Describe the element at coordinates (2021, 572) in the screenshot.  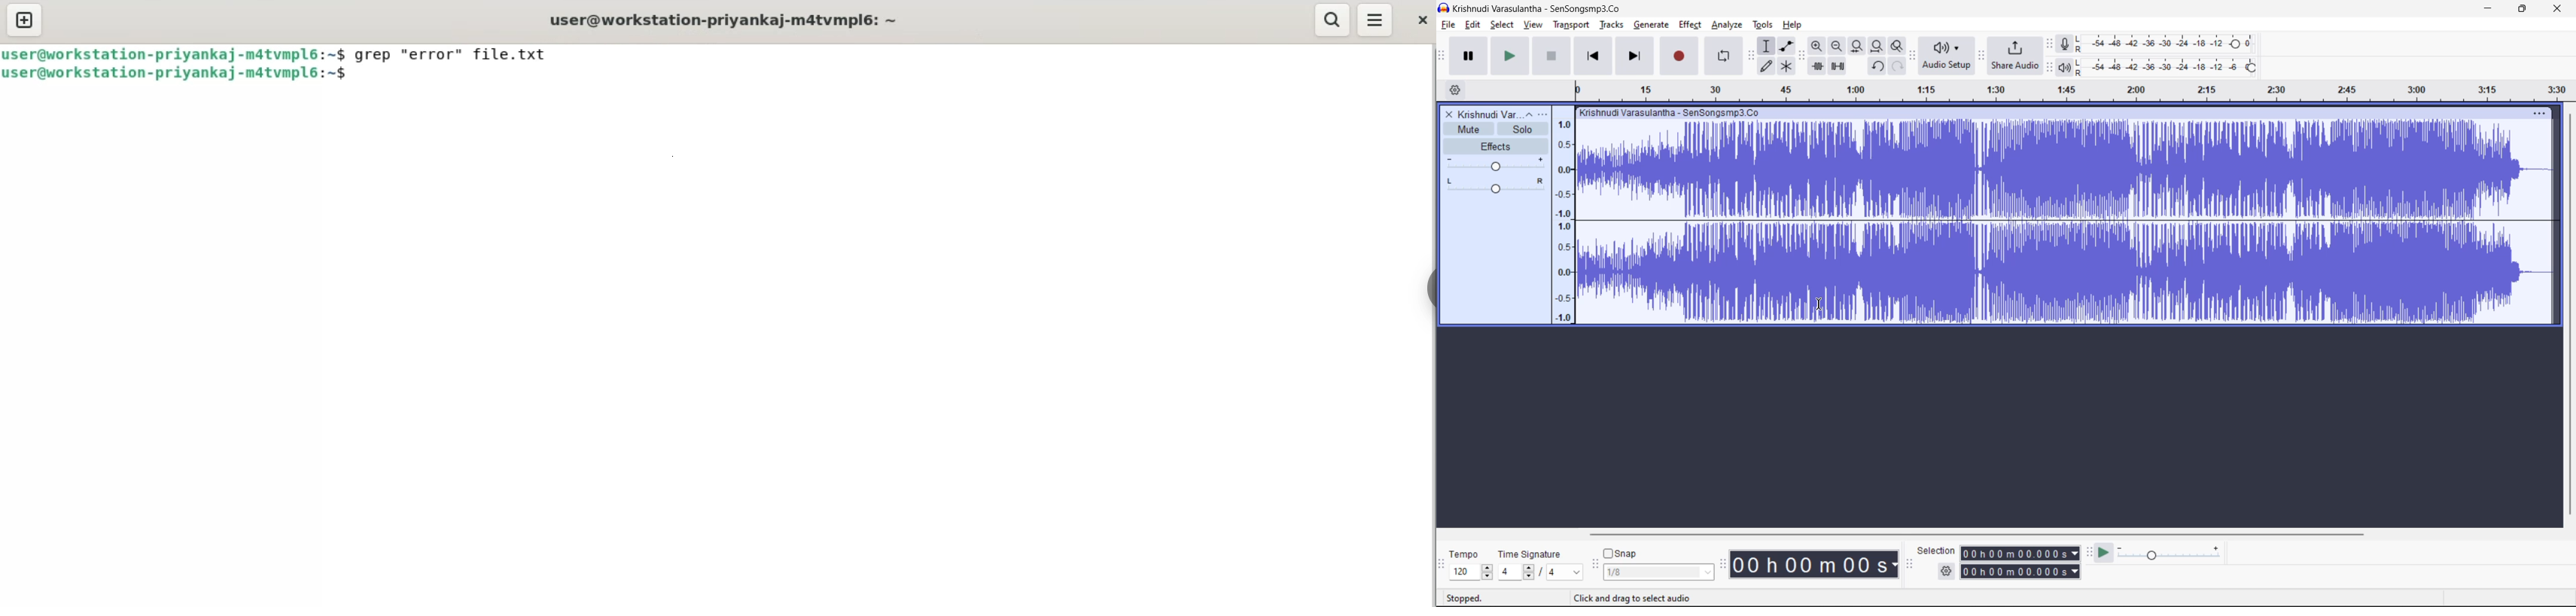
I see `00 h 00m 00.000s` at that location.